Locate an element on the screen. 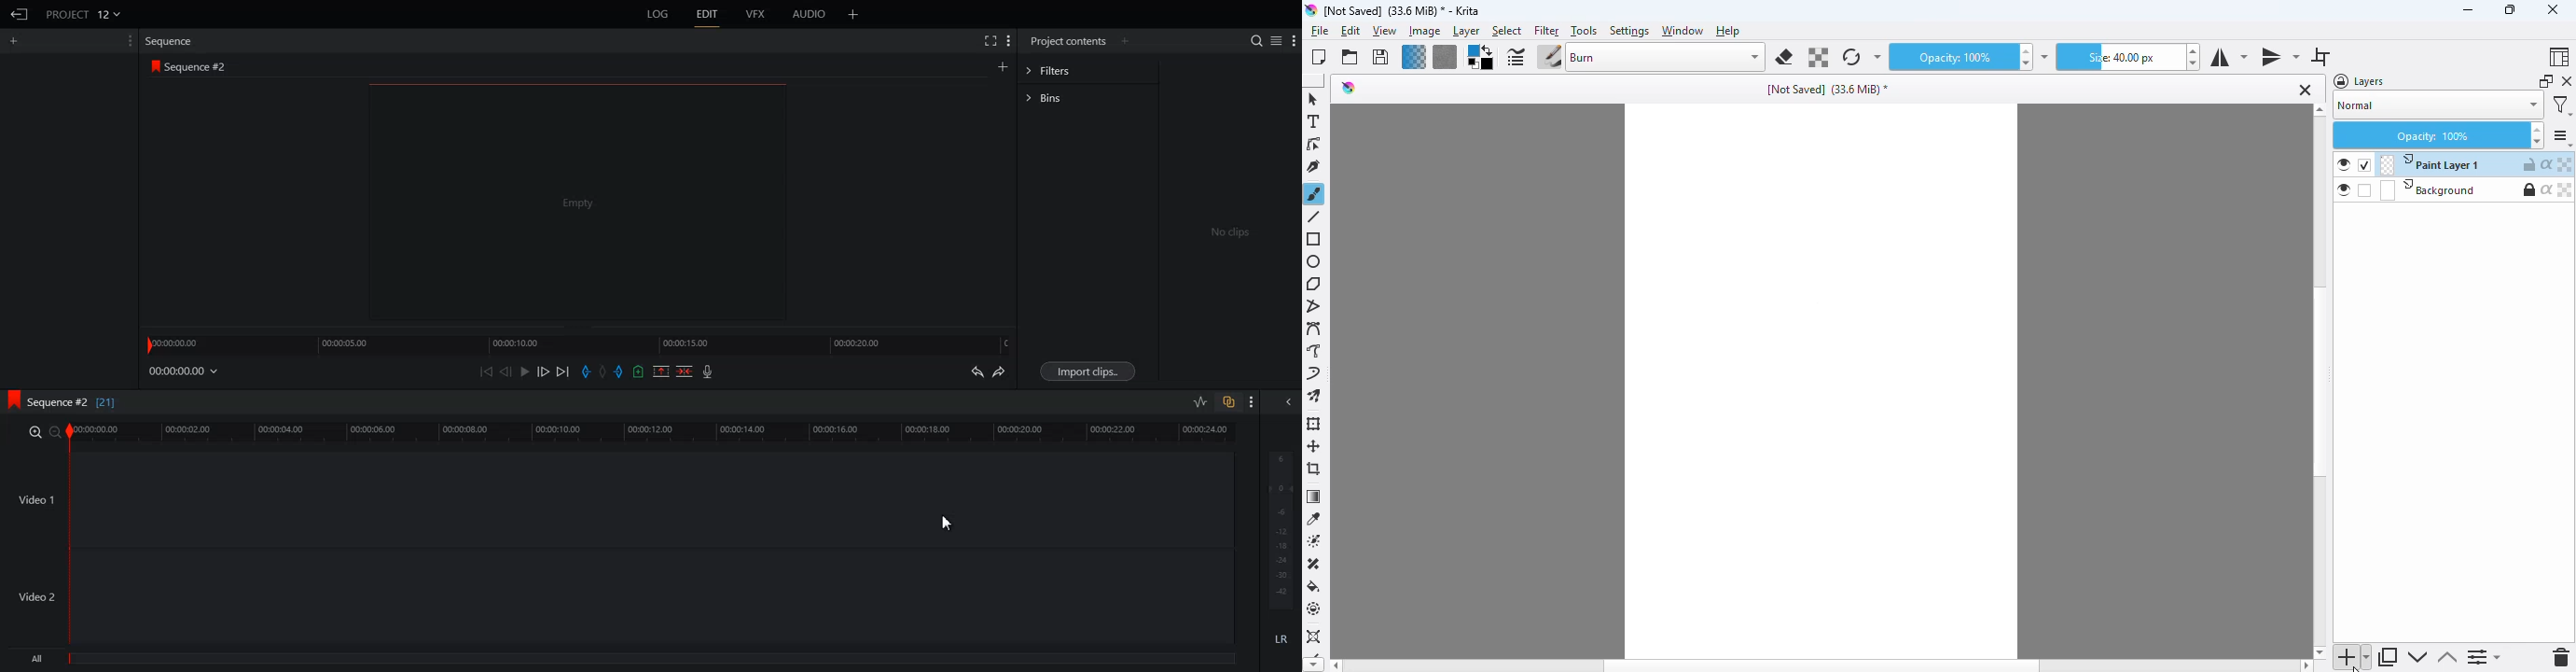 This screenshot has width=2576, height=672. dynamic brush tool is located at coordinates (1313, 374).